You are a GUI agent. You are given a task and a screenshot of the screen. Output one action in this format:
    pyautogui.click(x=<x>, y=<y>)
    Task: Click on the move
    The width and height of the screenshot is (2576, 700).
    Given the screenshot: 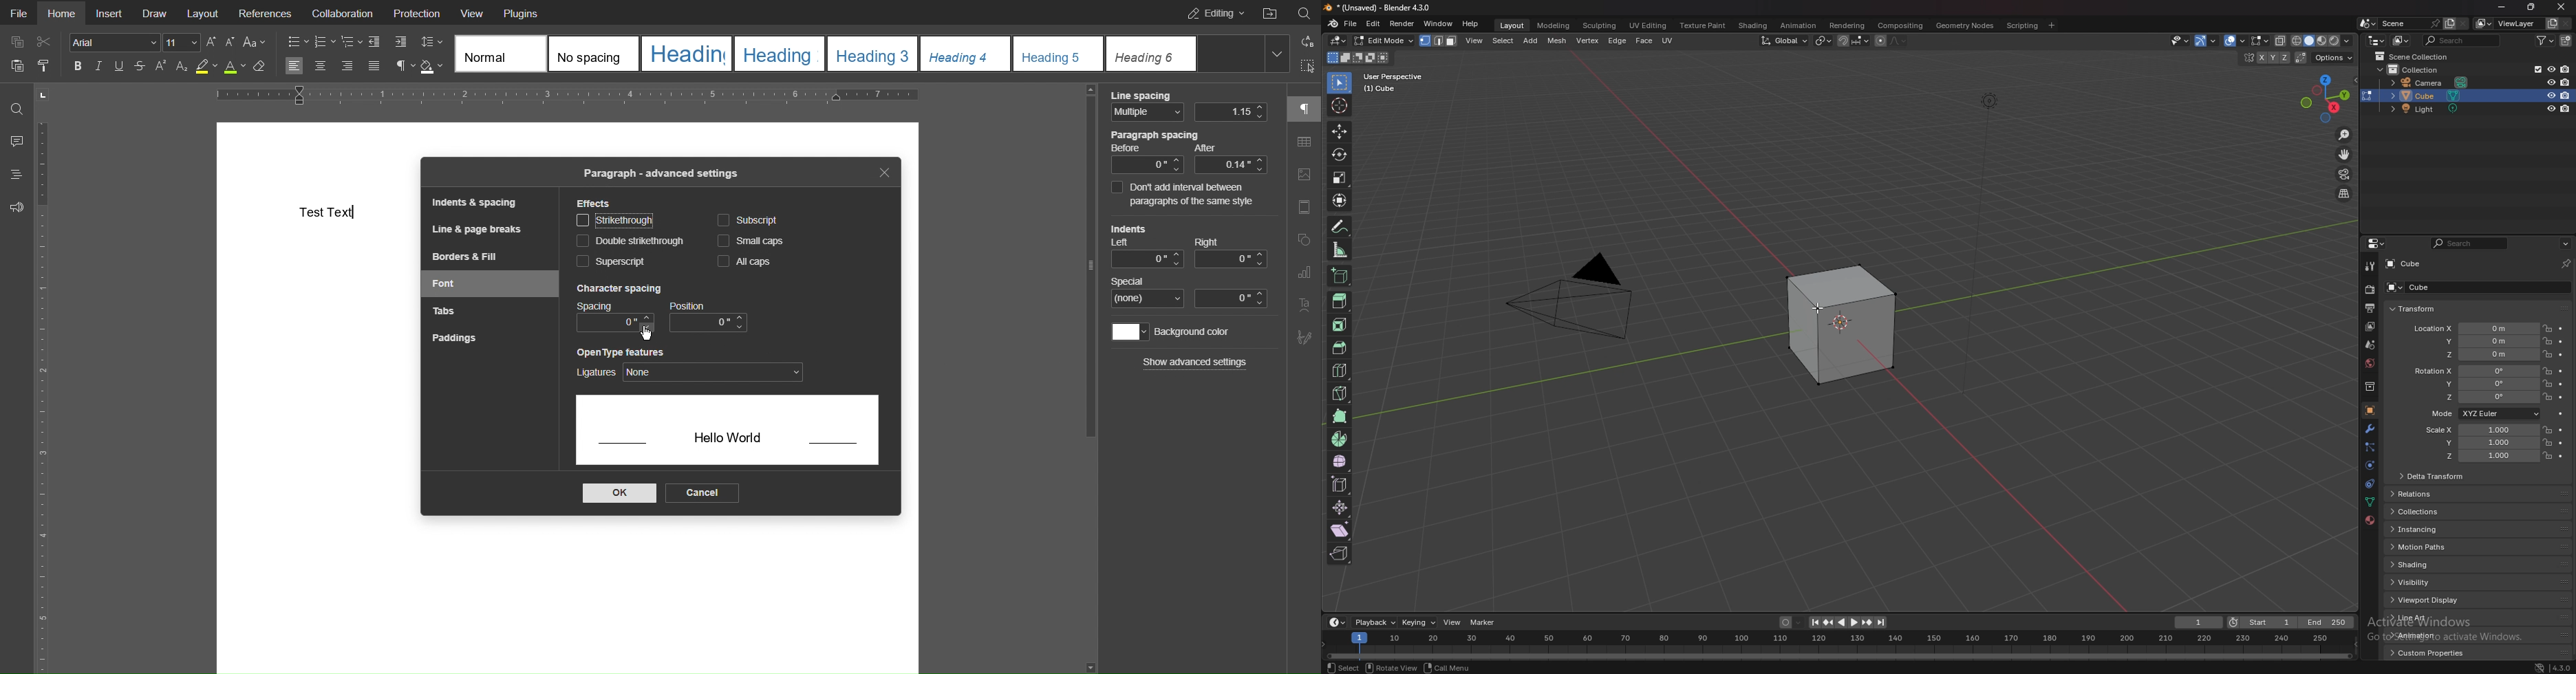 What is the action you would take?
    pyautogui.click(x=2345, y=154)
    